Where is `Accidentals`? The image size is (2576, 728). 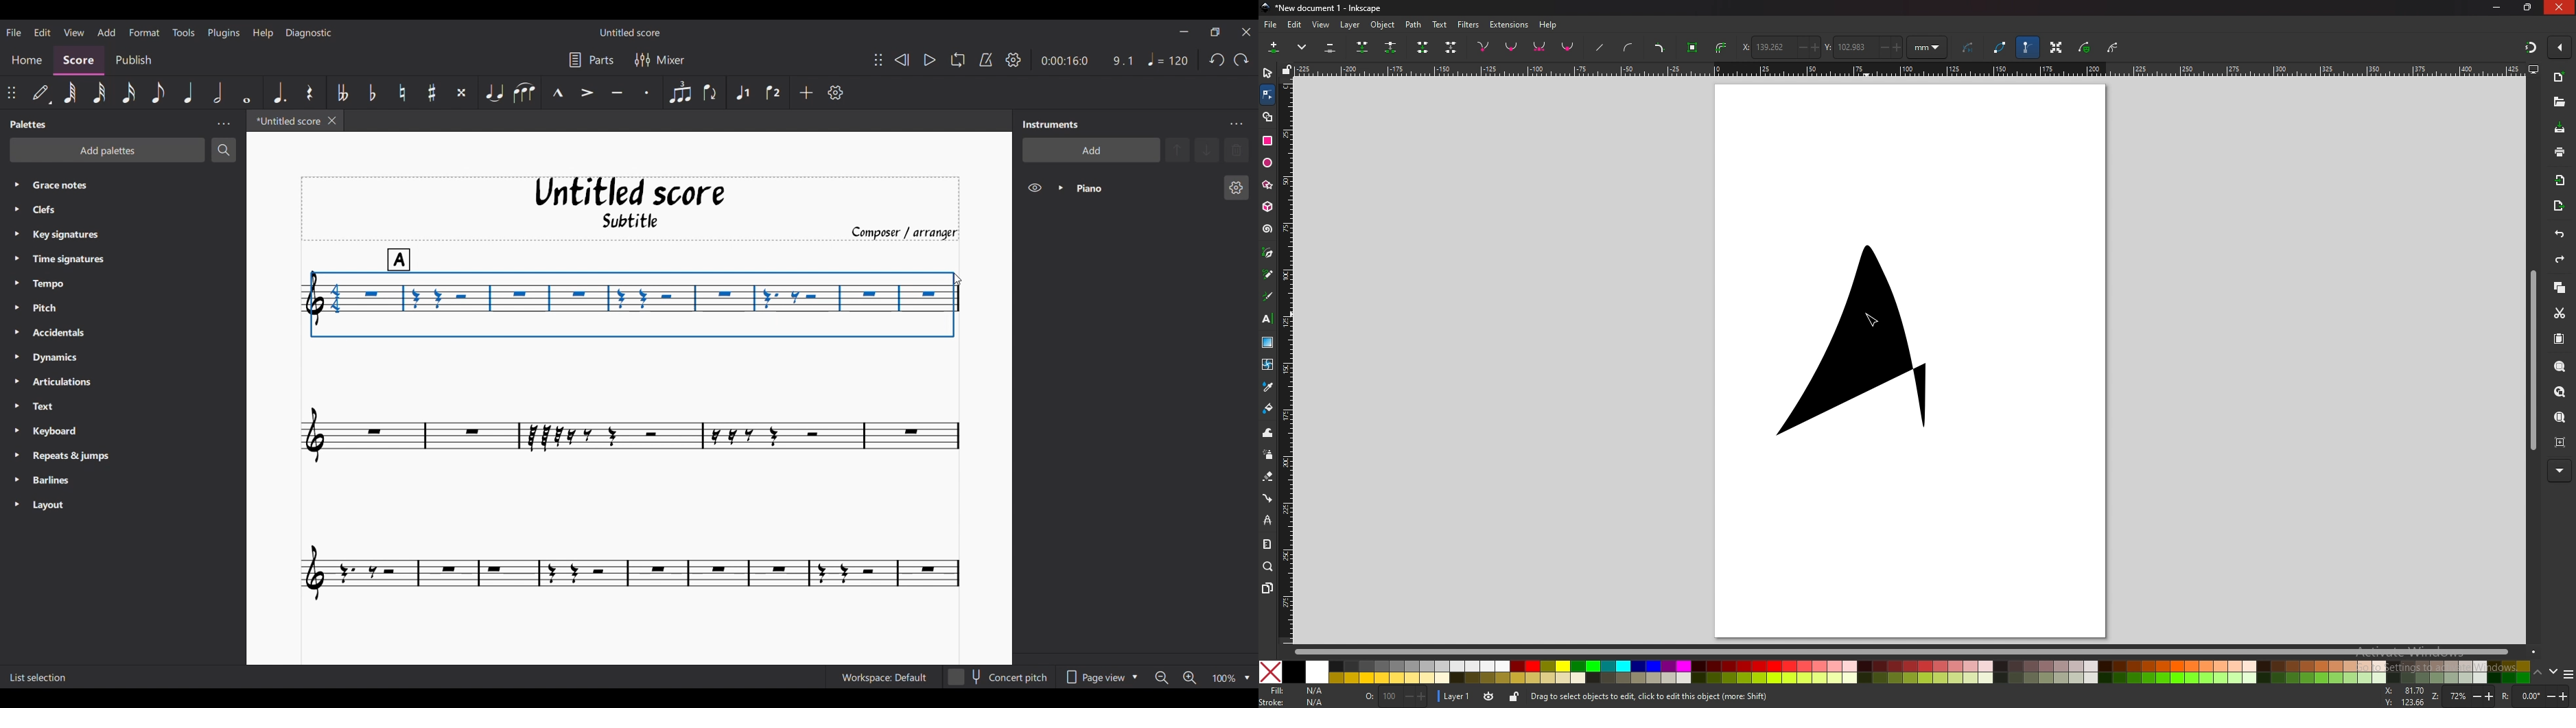
Accidentals is located at coordinates (78, 334).